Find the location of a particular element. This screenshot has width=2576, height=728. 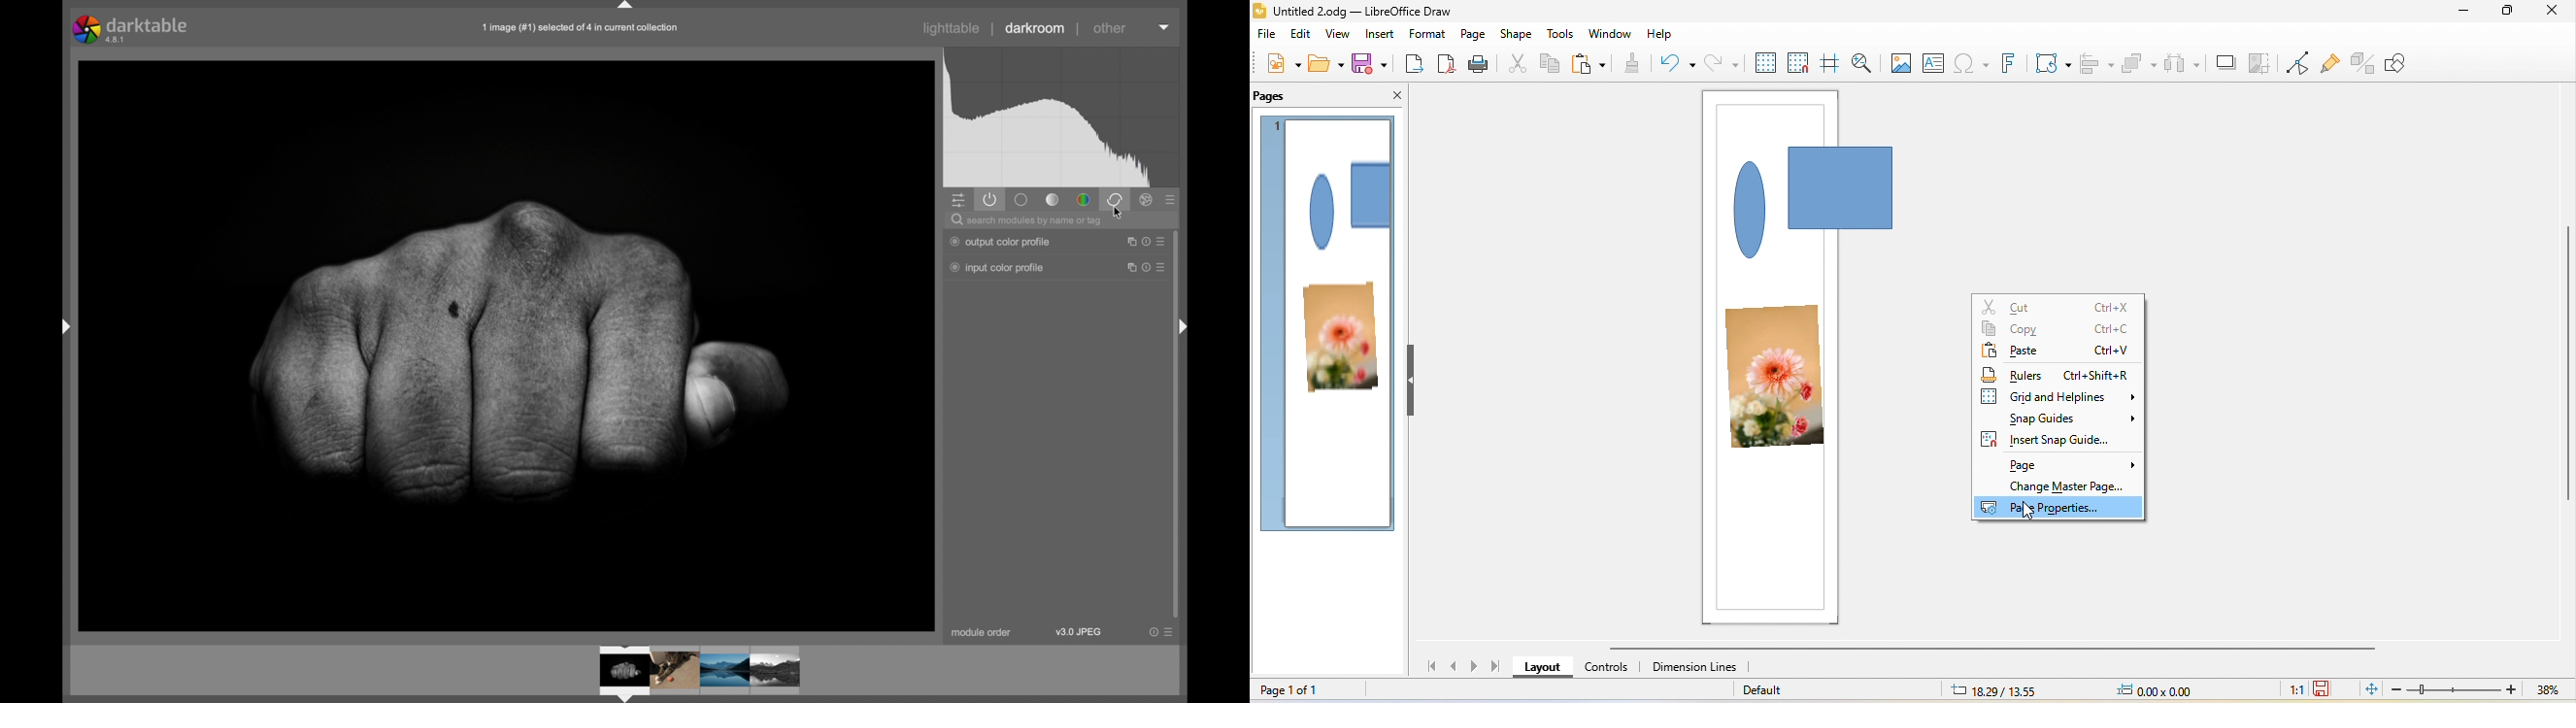

controls is located at coordinates (1602, 672).